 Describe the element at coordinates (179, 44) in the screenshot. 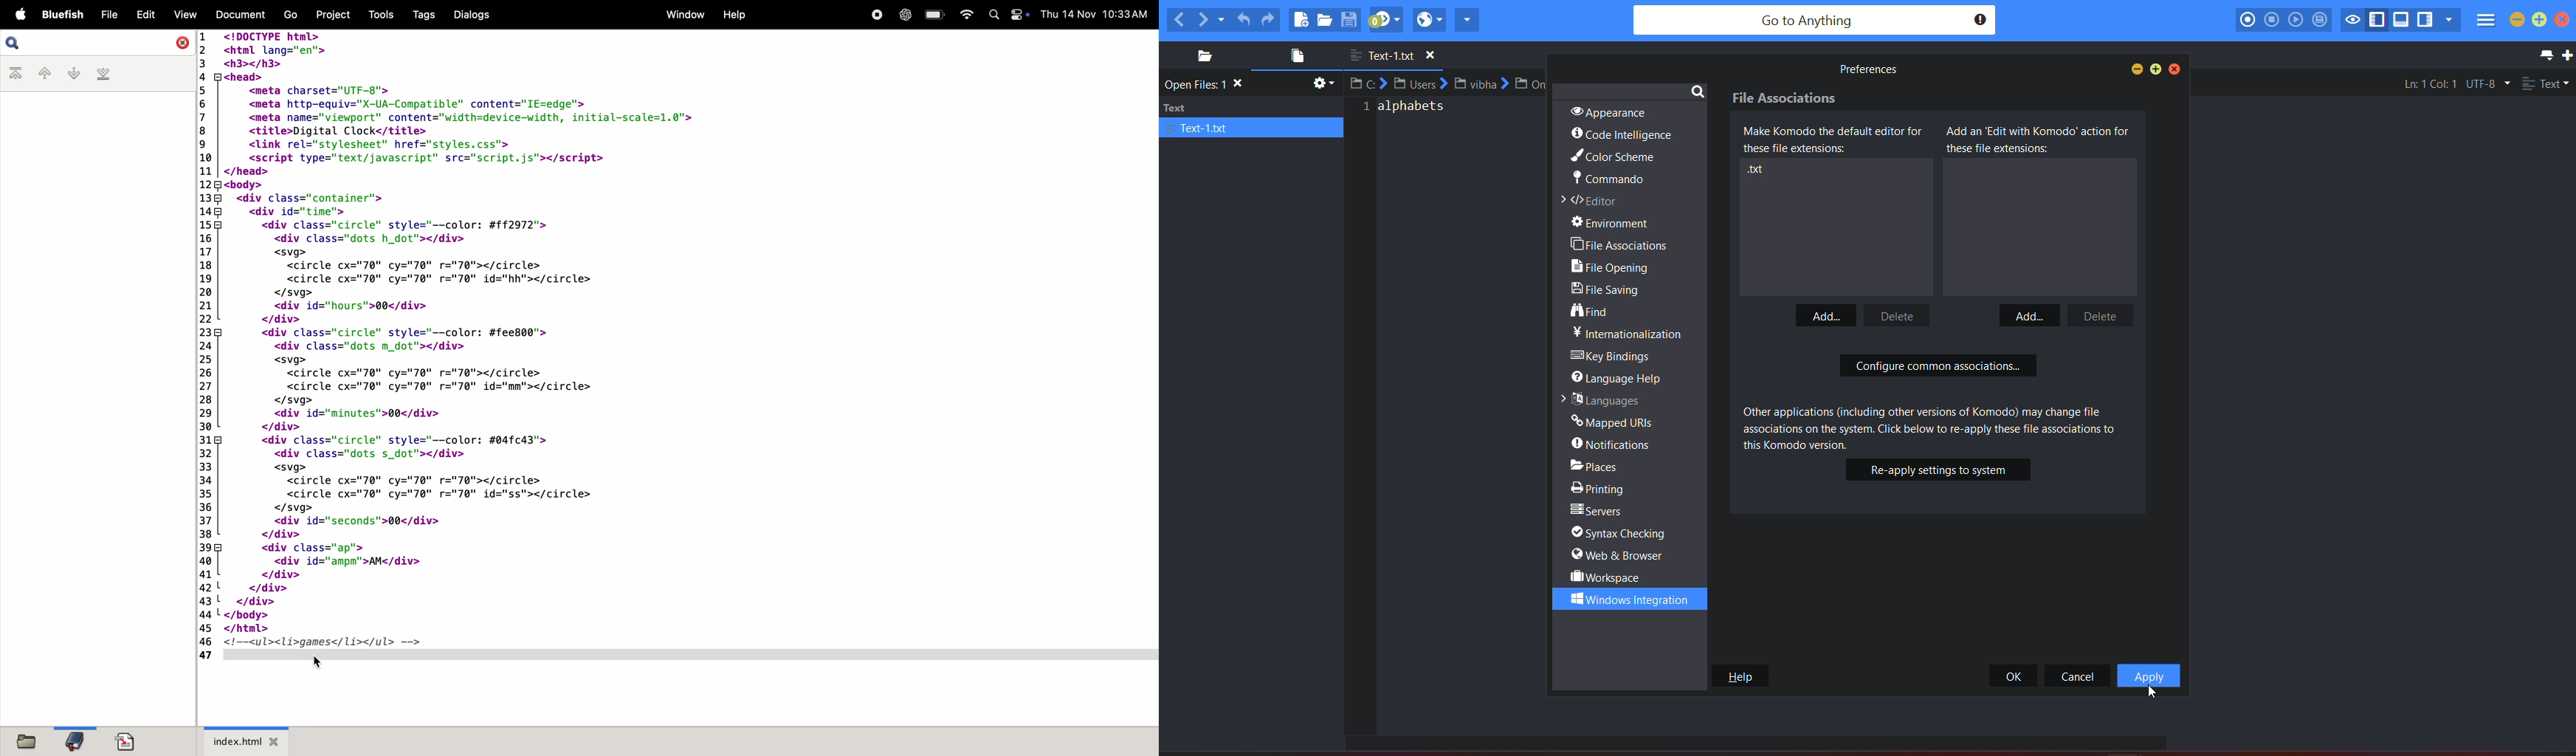

I see `close` at that location.